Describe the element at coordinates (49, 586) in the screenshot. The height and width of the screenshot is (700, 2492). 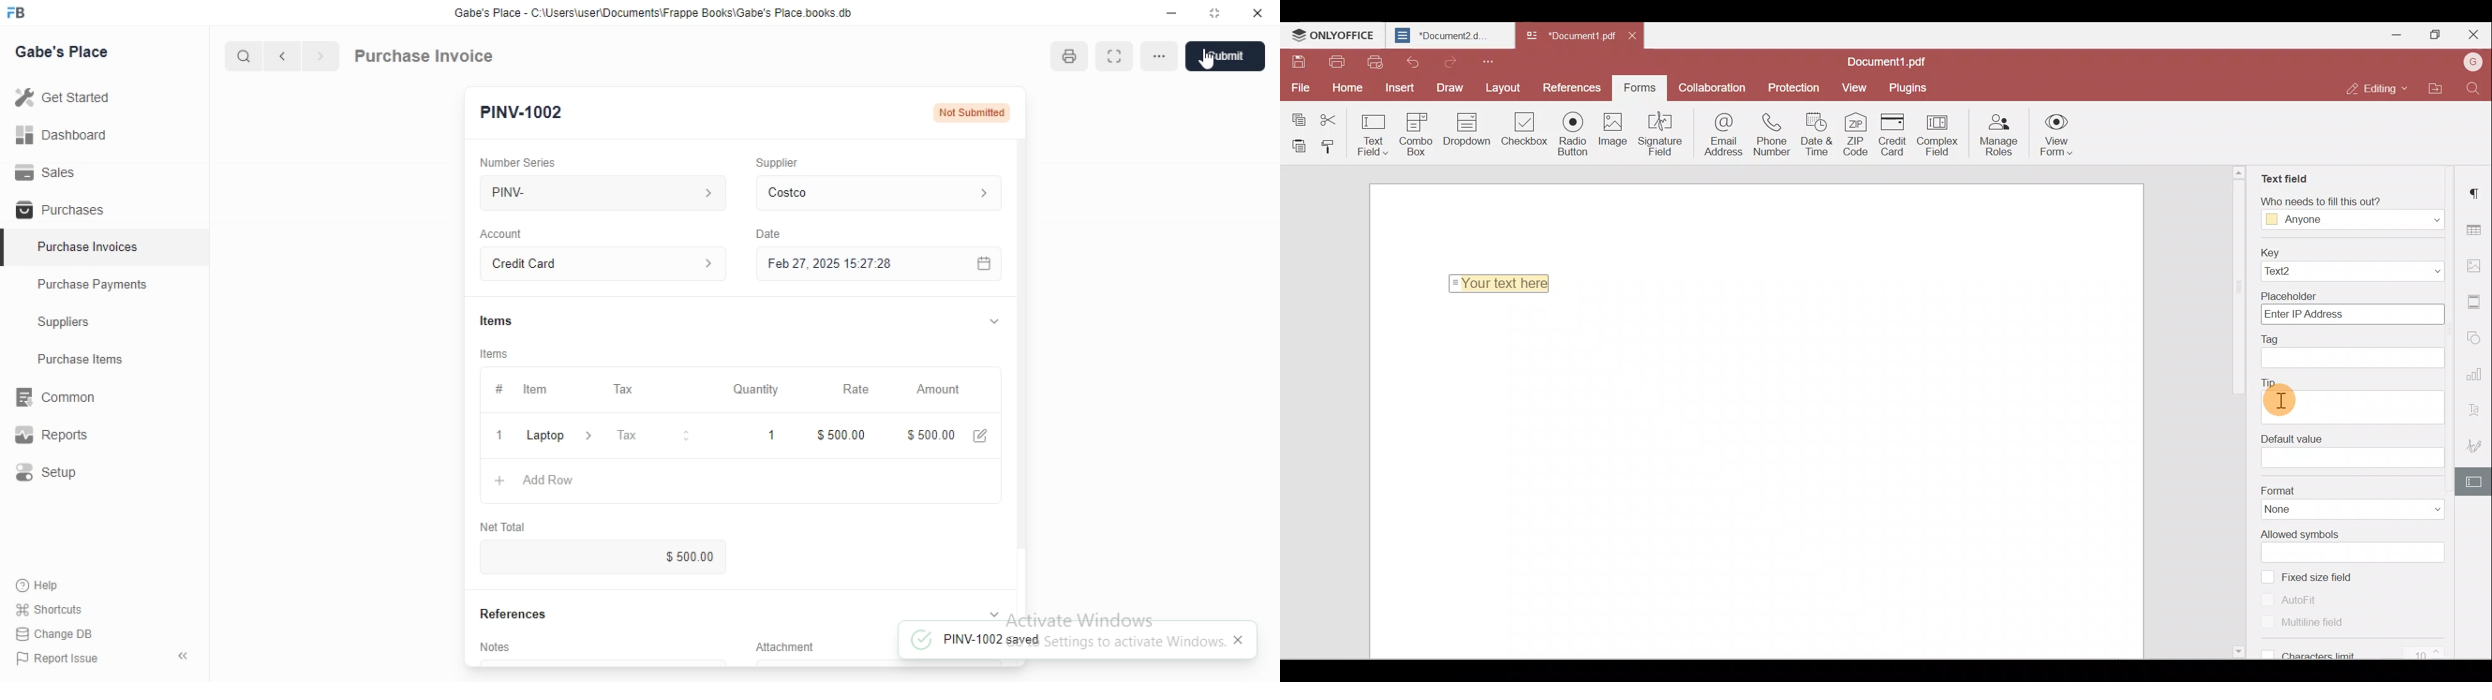
I see `Help` at that location.